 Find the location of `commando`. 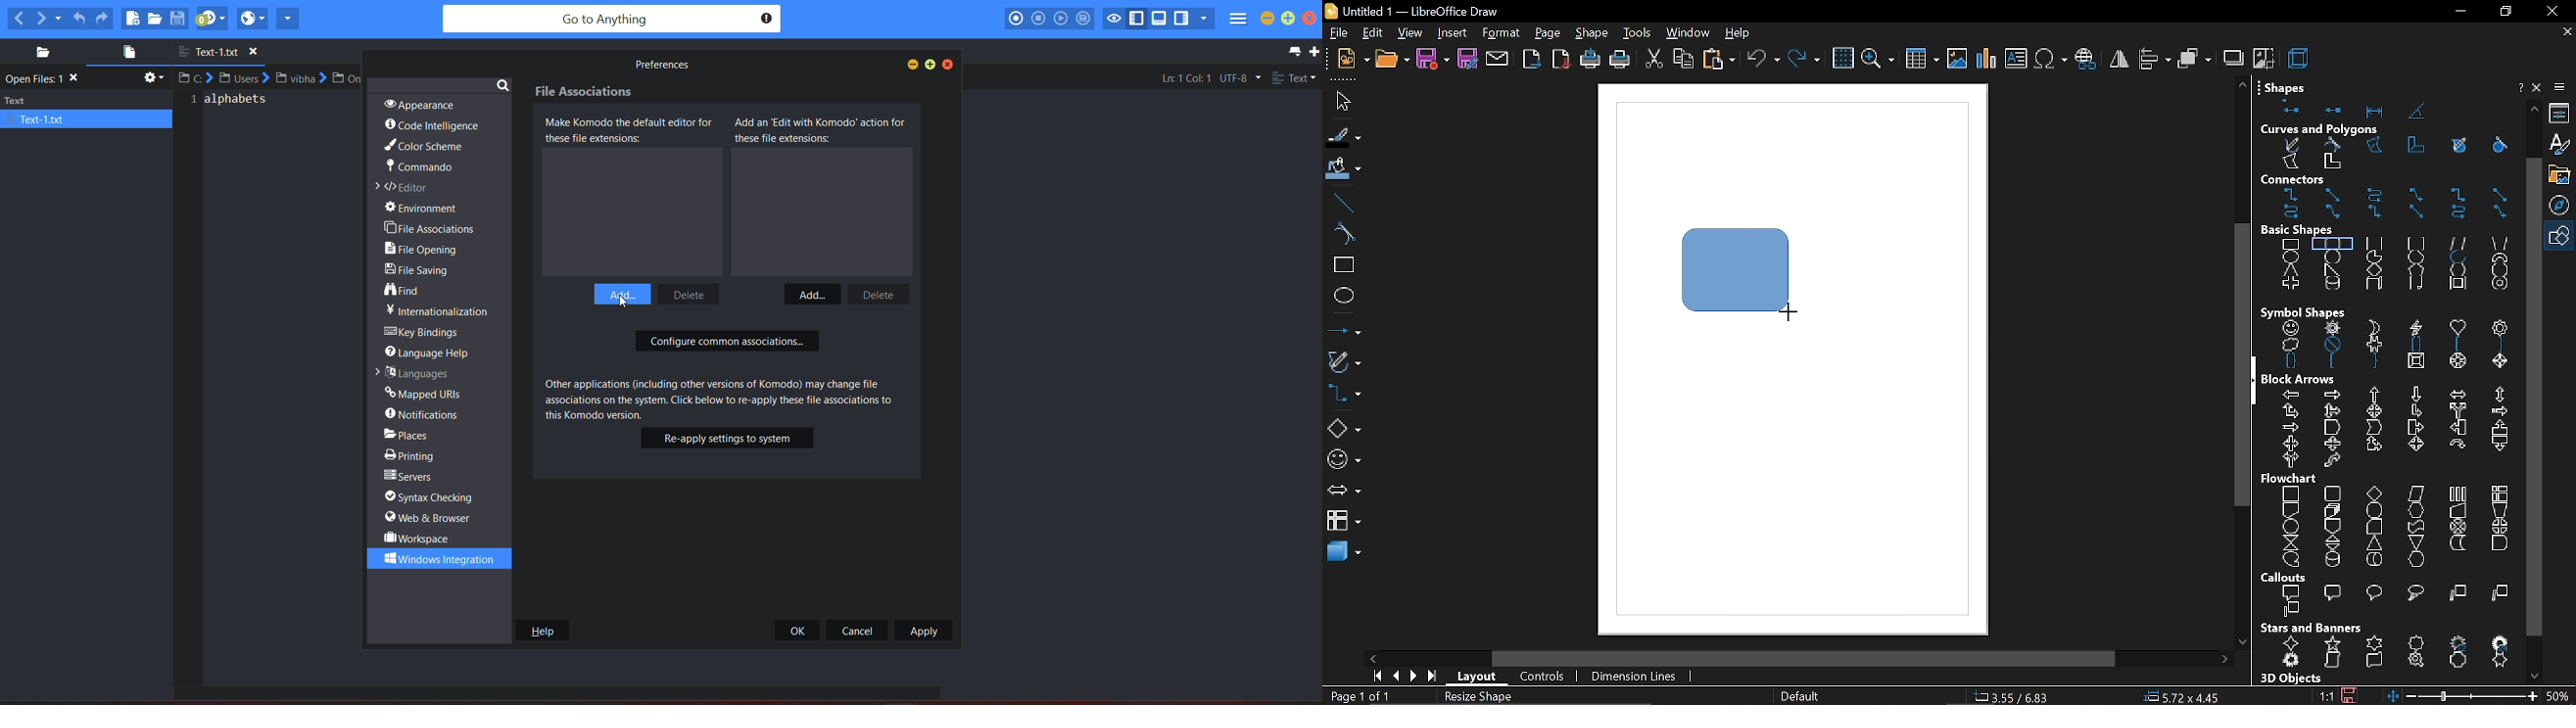

commando is located at coordinates (419, 169).